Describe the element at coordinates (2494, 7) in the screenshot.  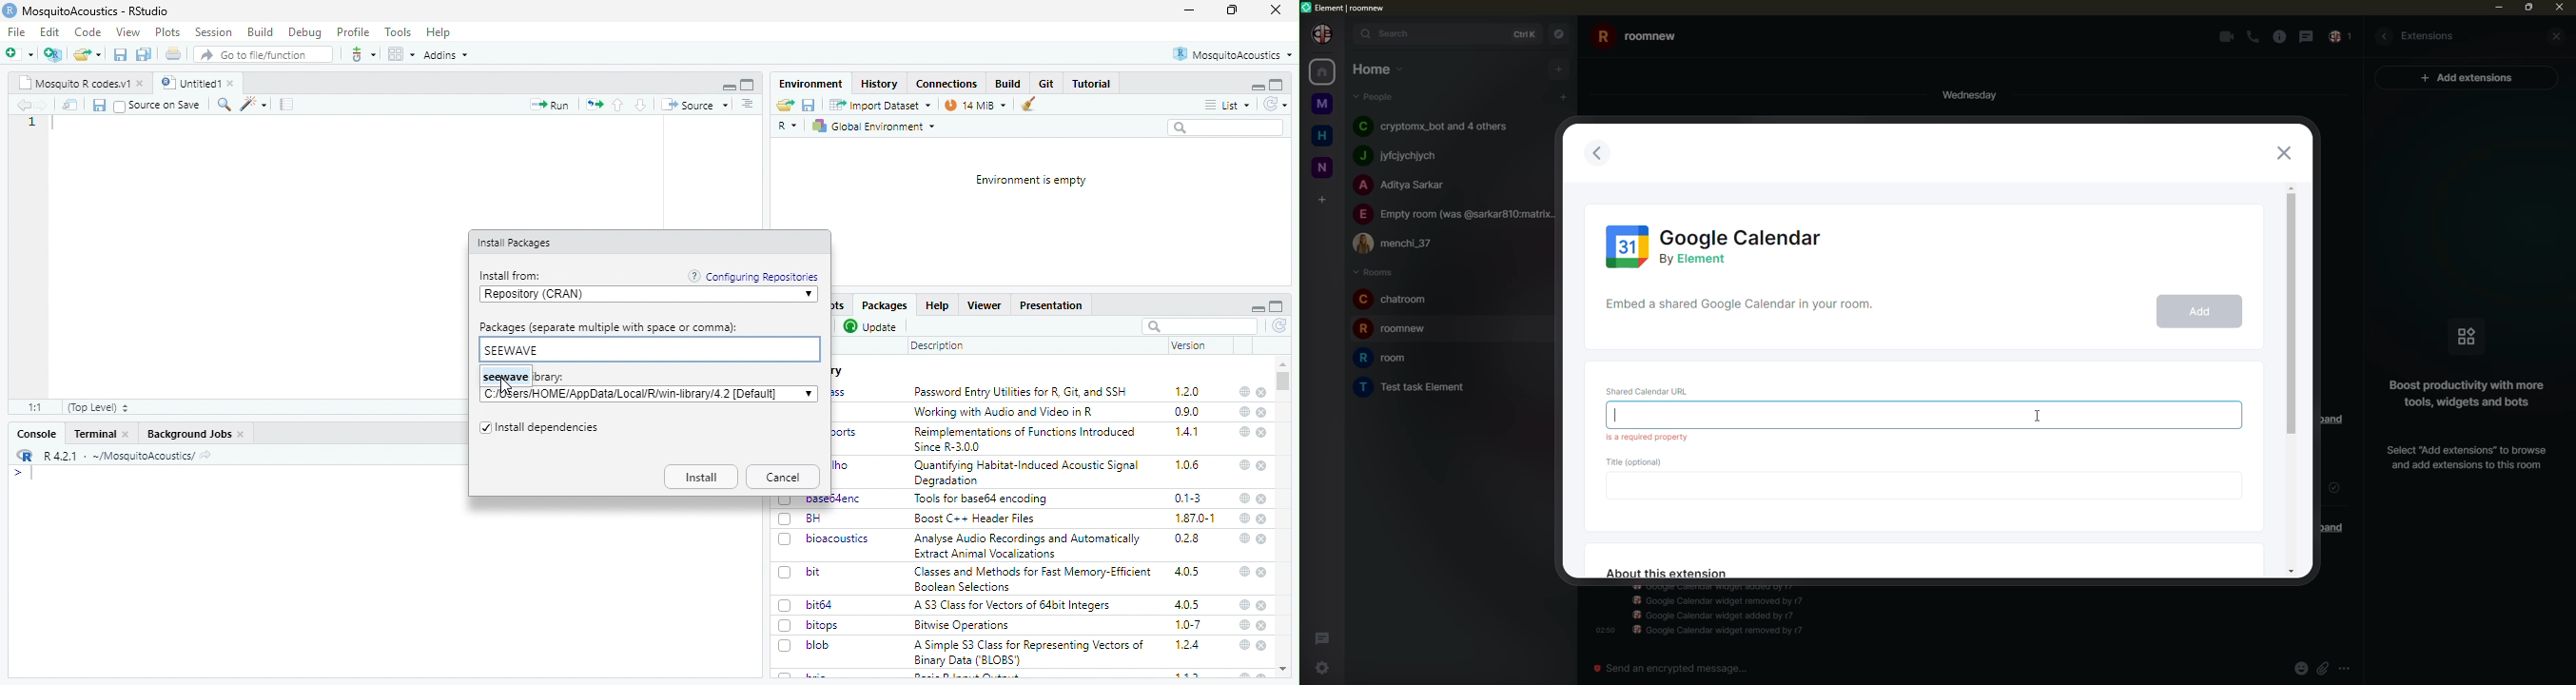
I see `min` at that location.